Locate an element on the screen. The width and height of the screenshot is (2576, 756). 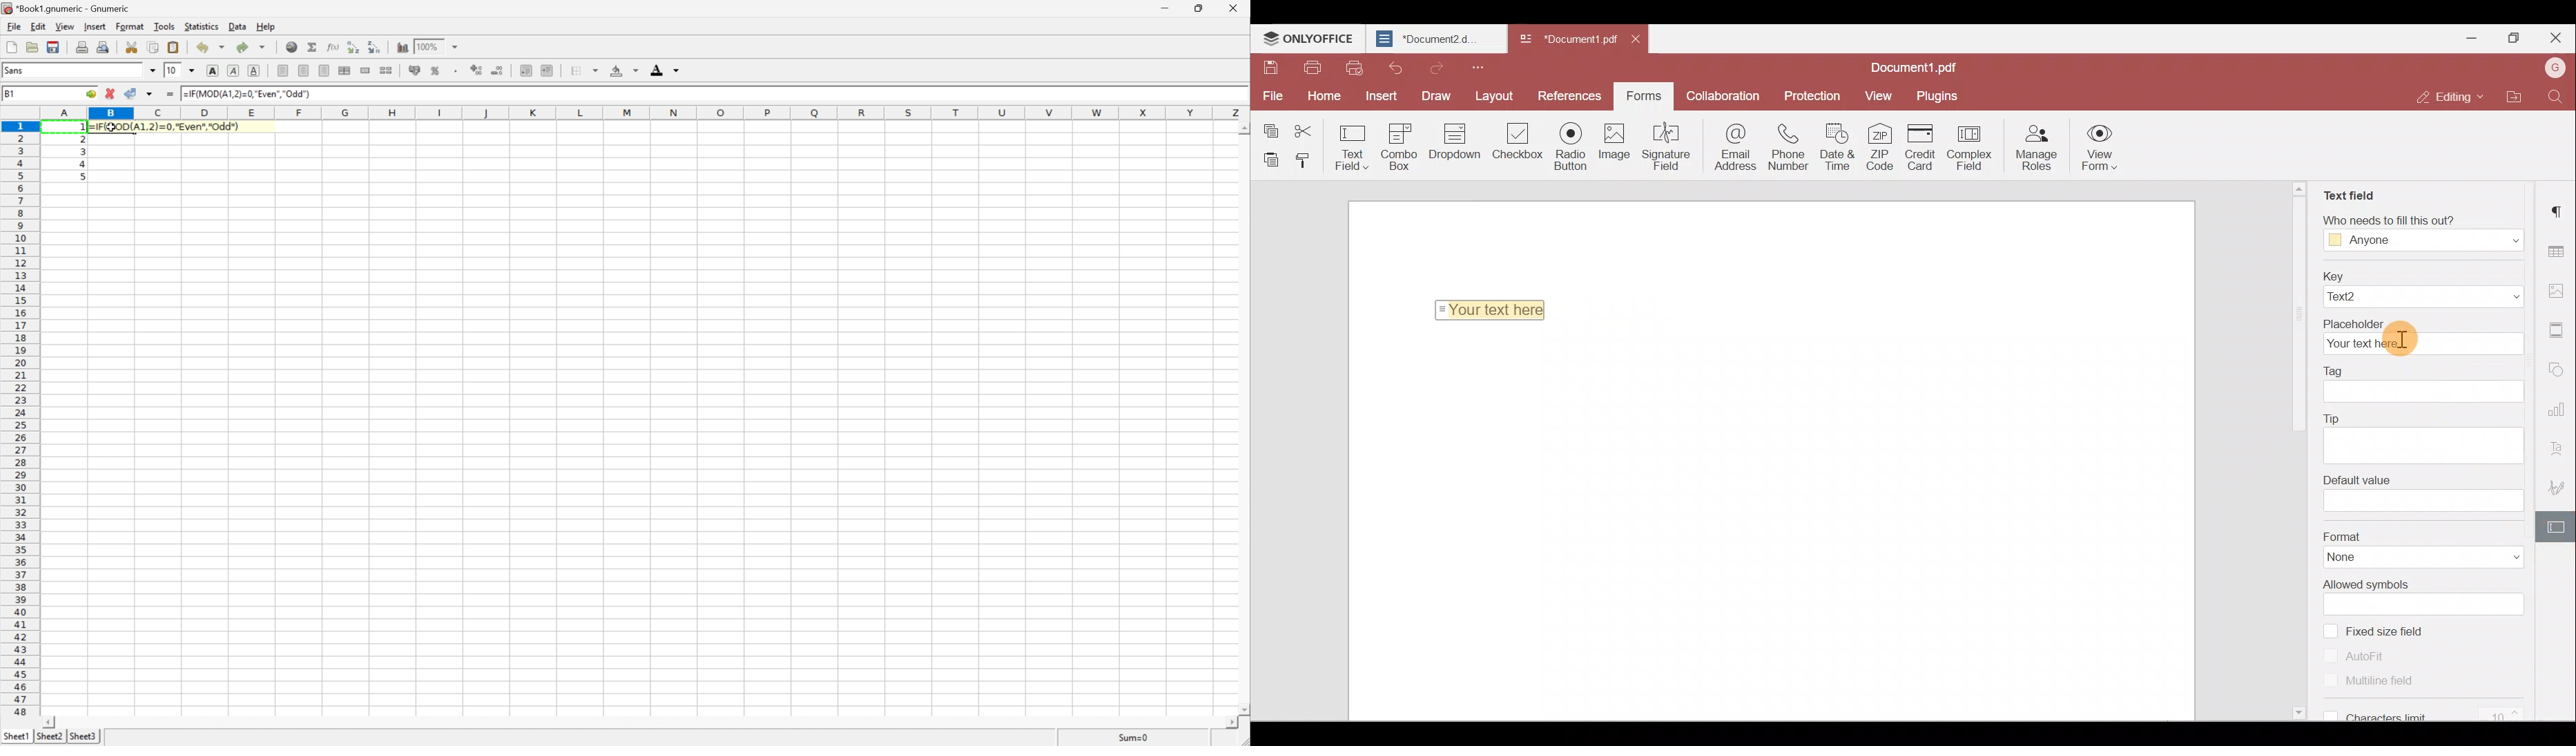
Drop Down is located at coordinates (192, 70).